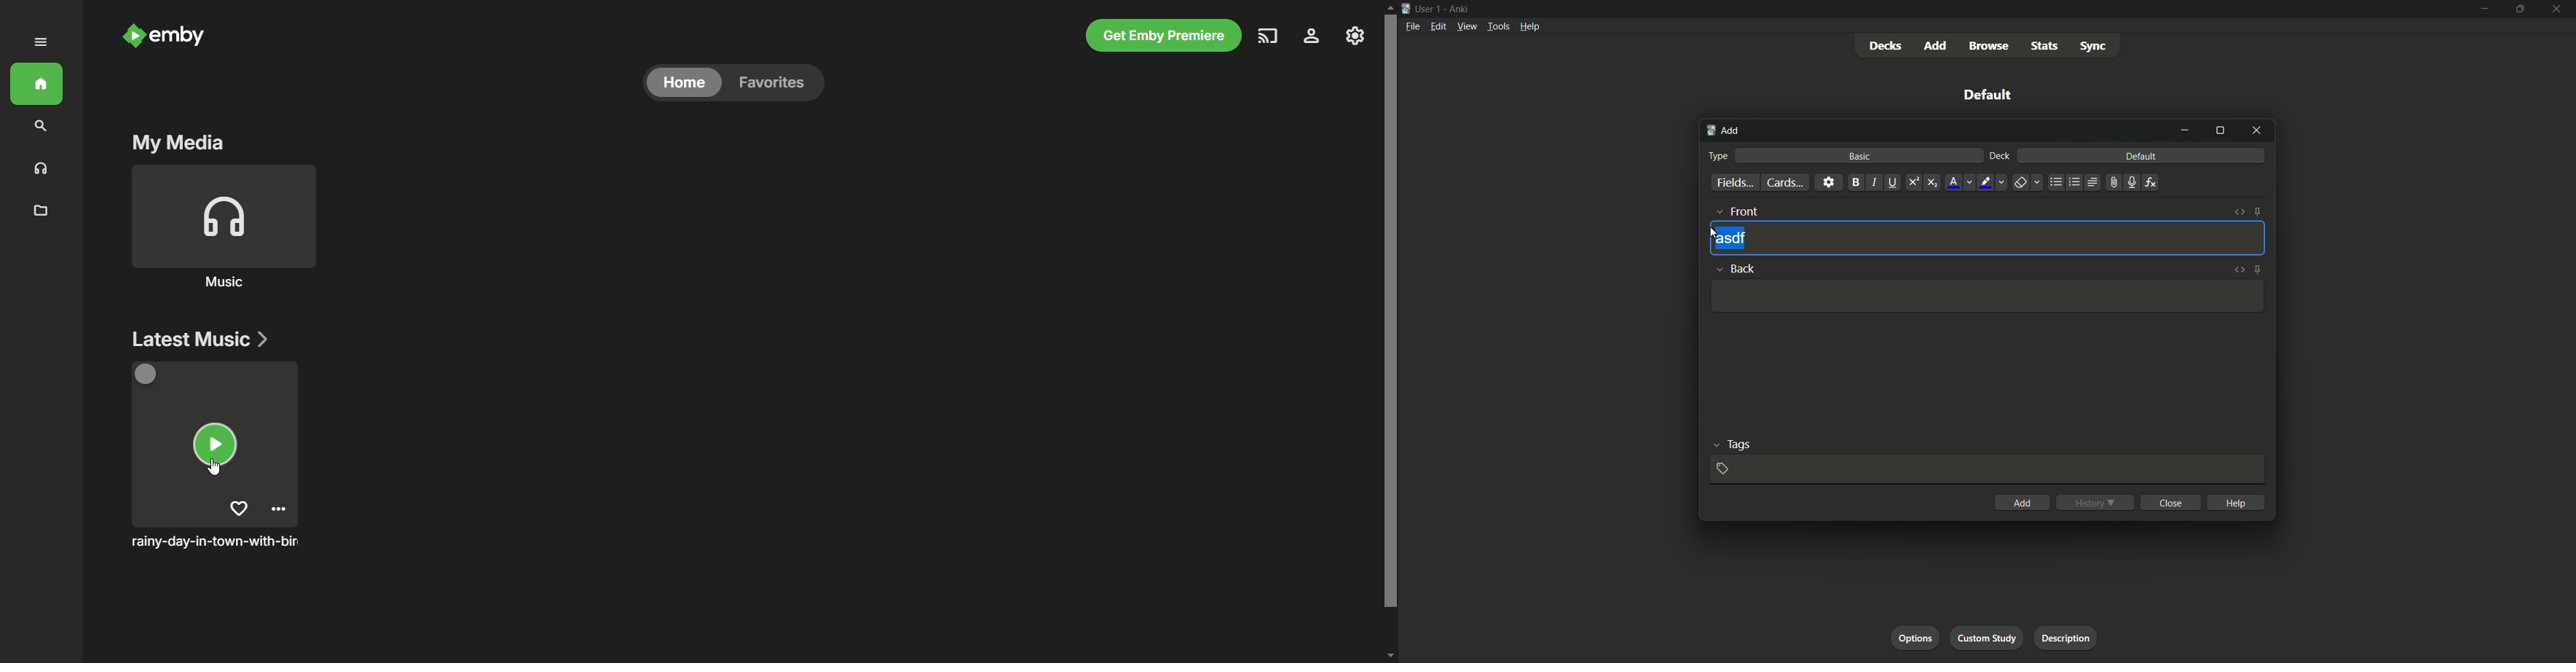 This screenshot has height=672, width=2576. Describe the element at coordinates (2075, 183) in the screenshot. I see `ordered list` at that location.